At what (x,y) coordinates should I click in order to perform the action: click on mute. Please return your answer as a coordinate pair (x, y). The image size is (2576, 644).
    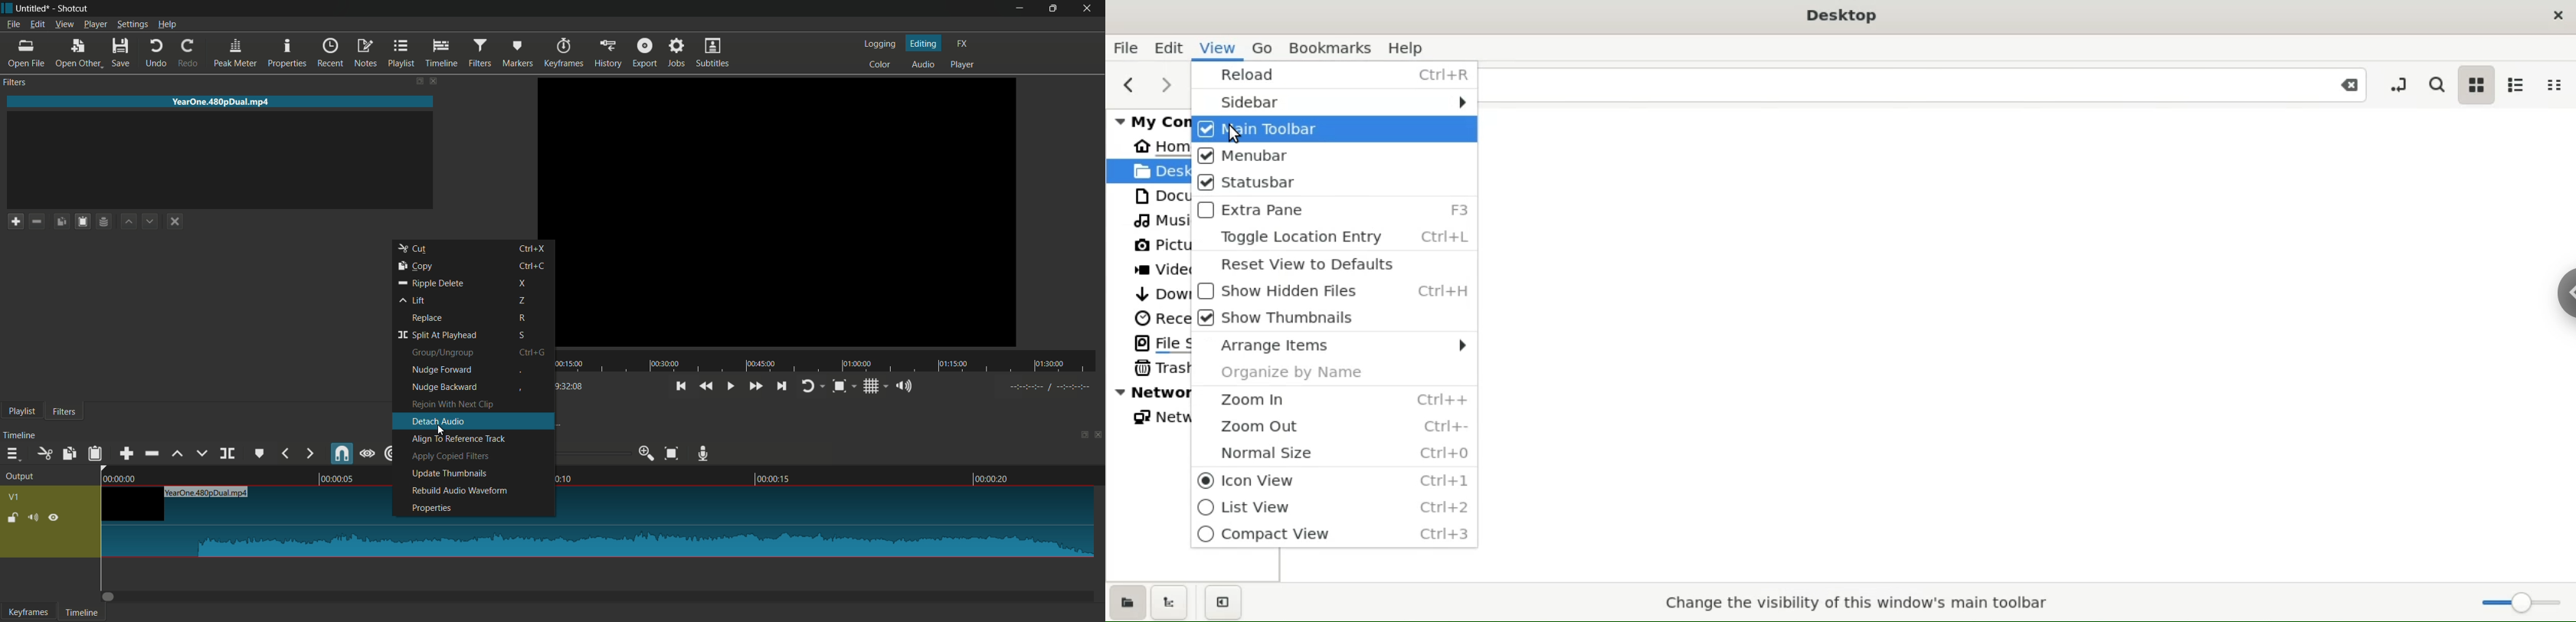
    Looking at the image, I should click on (33, 518).